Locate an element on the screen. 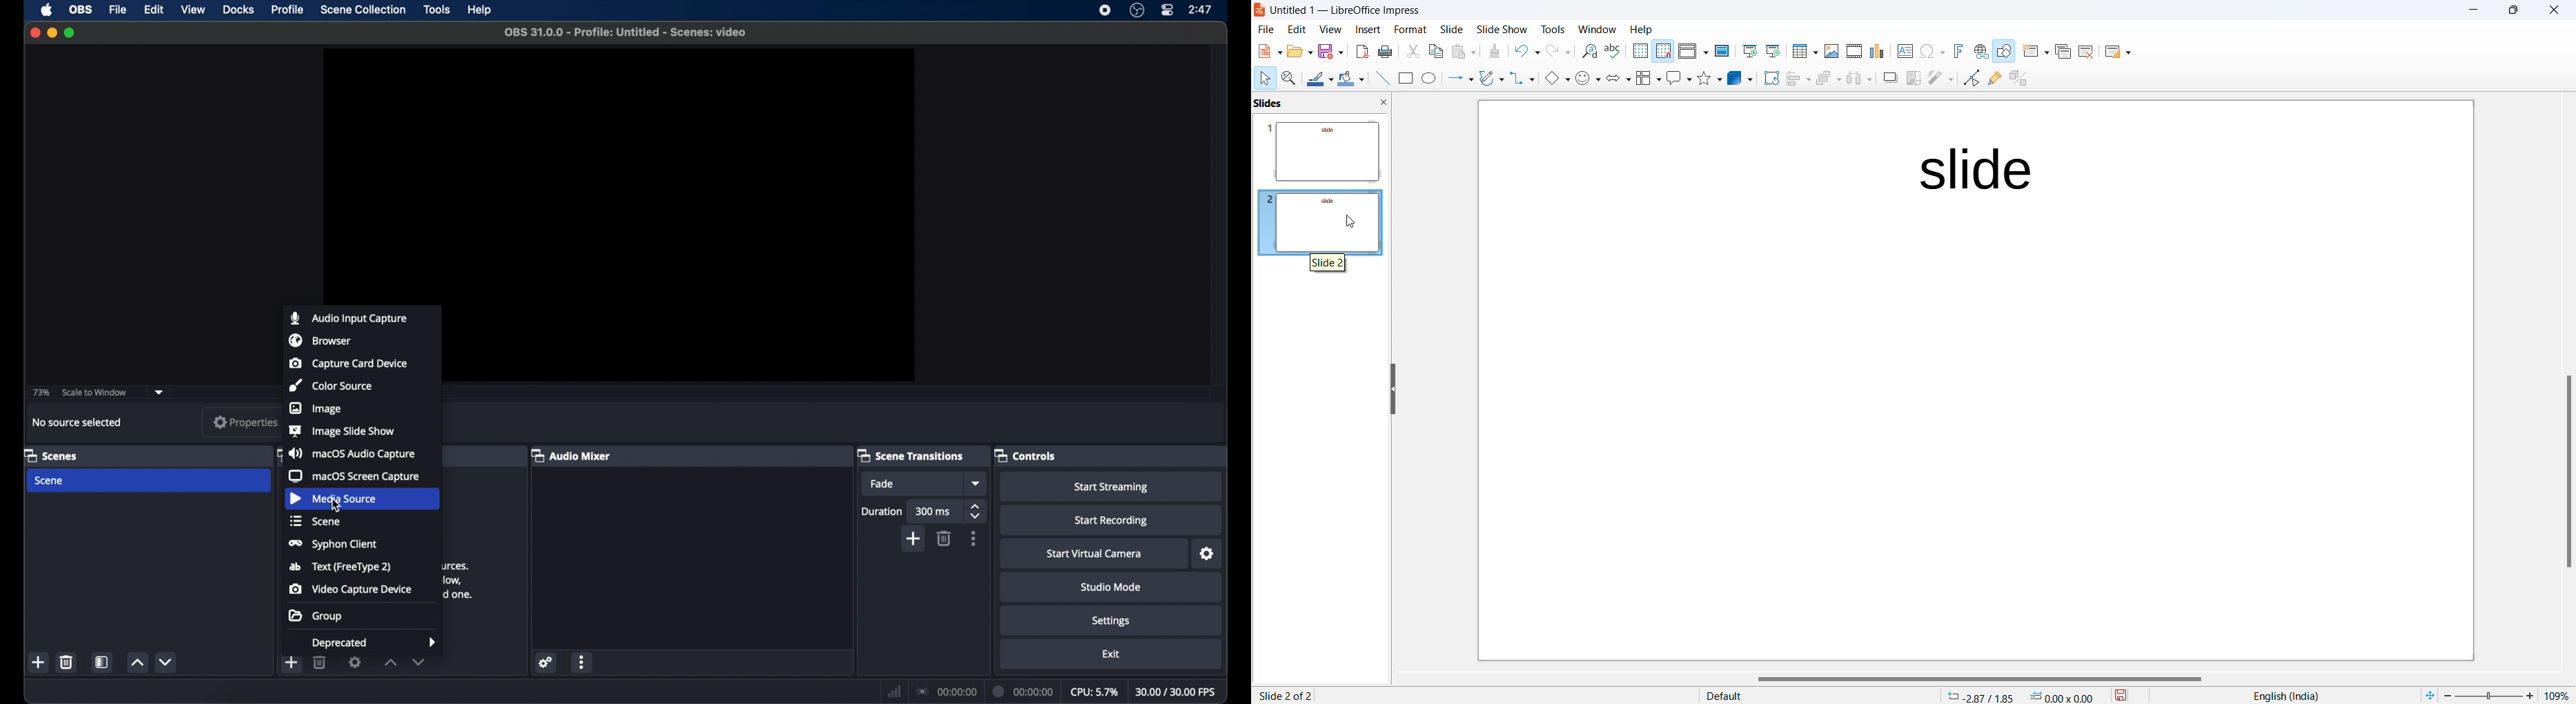  studio mode is located at coordinates (1111, 588).